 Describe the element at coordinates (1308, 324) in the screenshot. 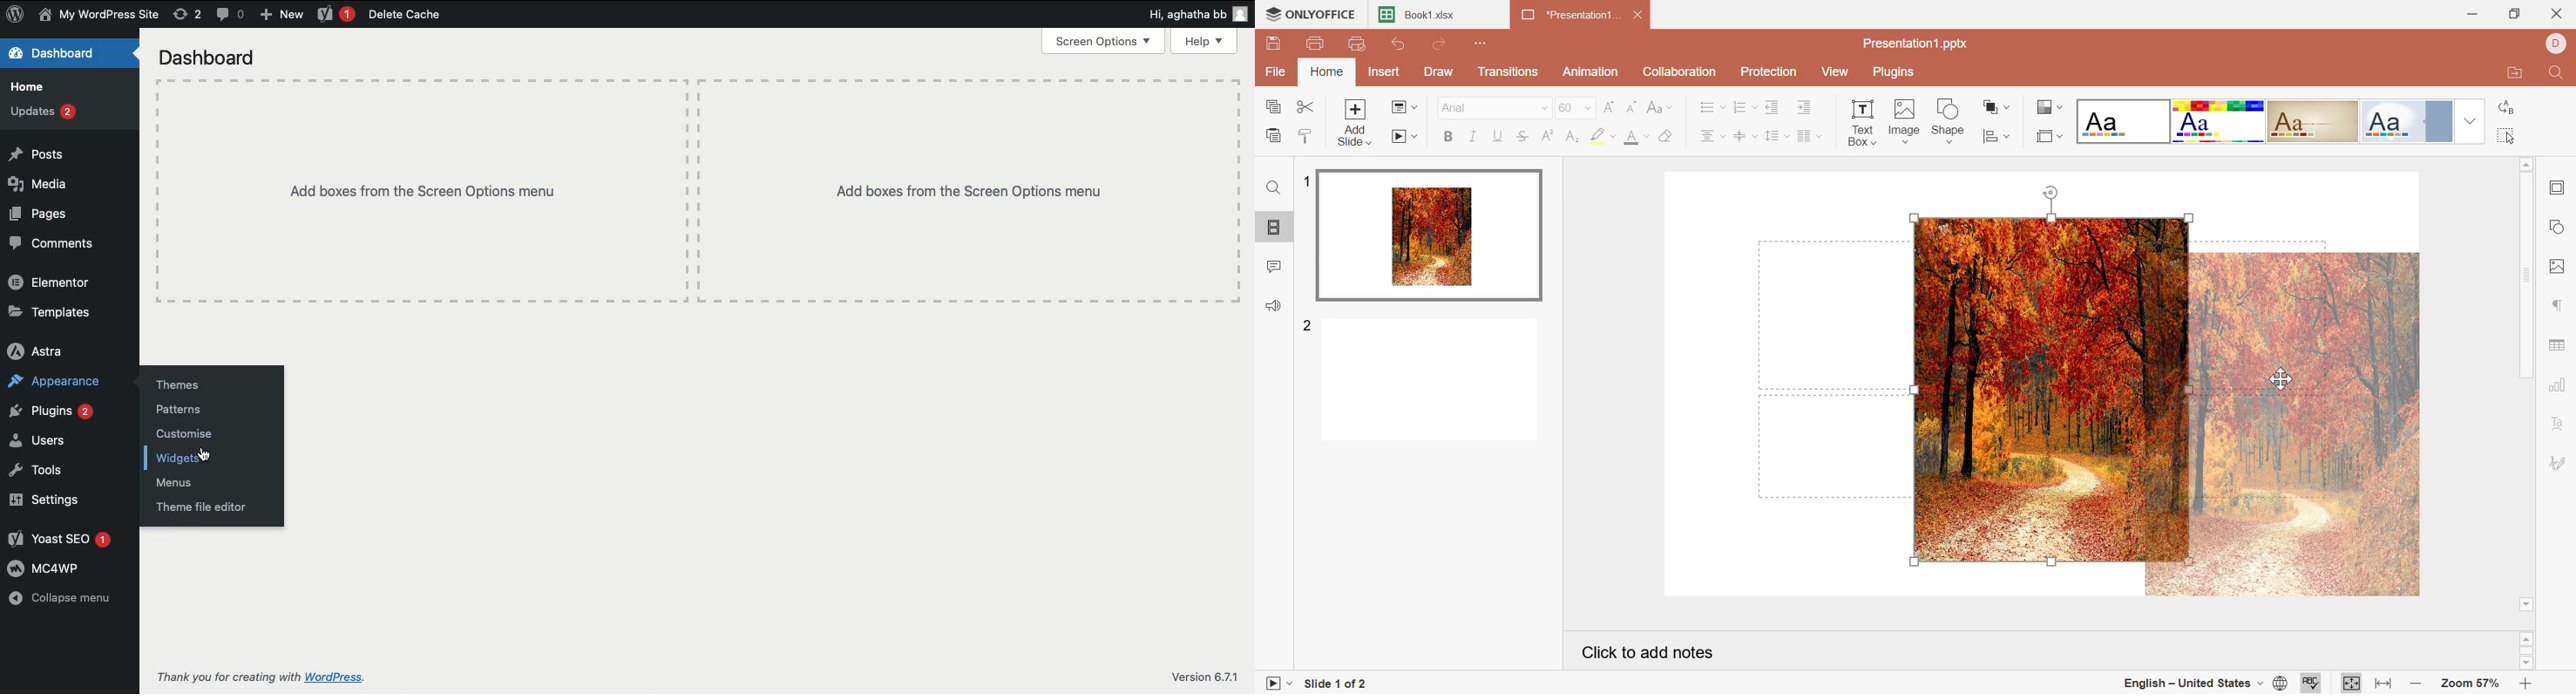

I see `2` at that location.